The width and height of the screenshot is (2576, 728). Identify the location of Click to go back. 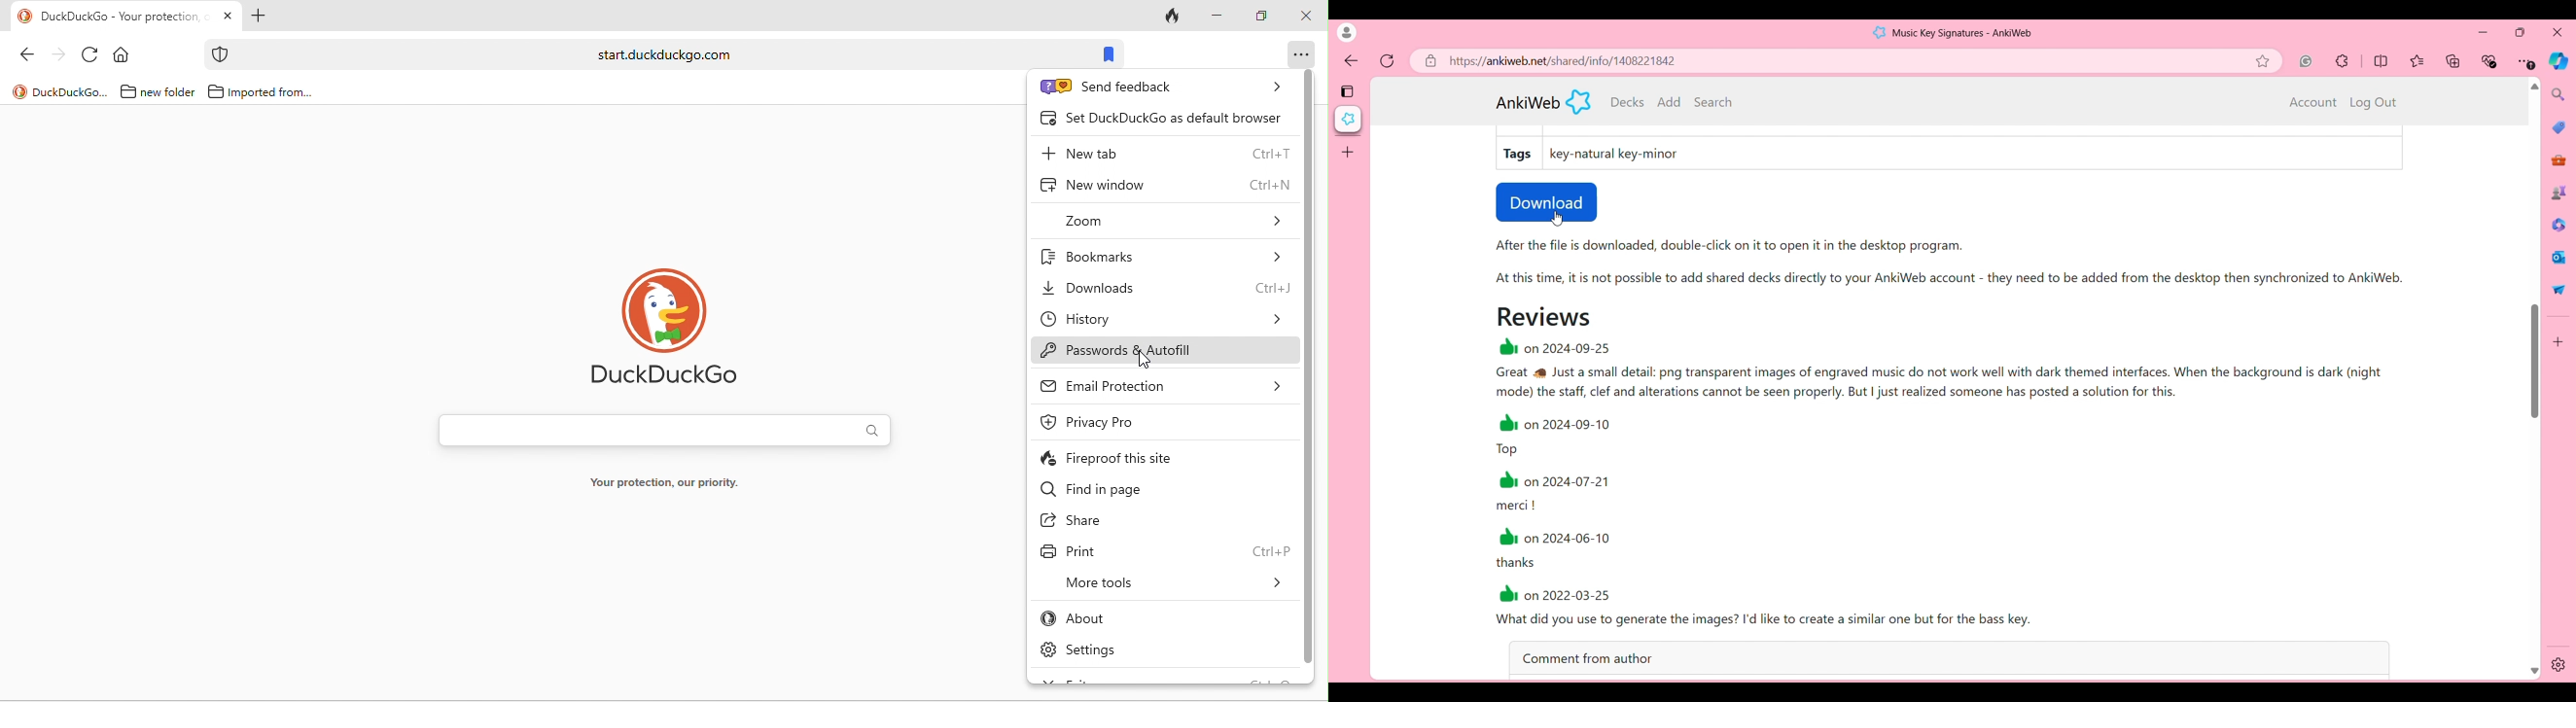
(1352, 62).